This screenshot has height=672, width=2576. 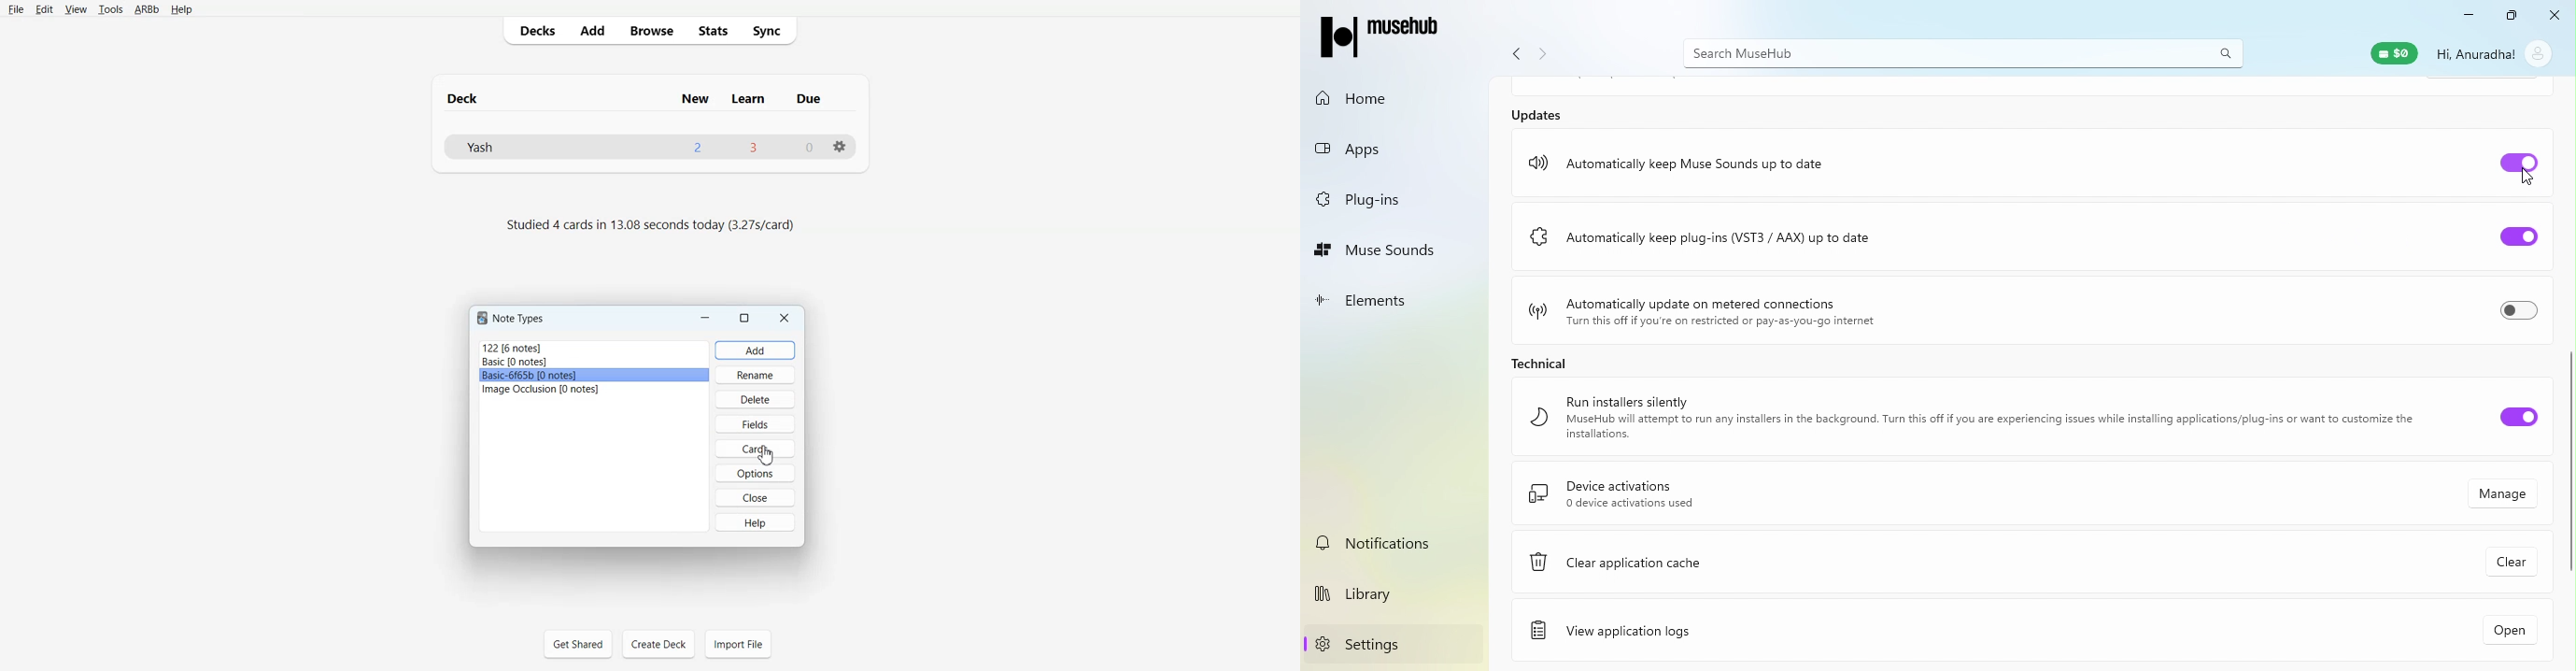 What do you see at coordinates (594, 362) in the screenshot?
I see `Basic` at bounding box center [594, 362].